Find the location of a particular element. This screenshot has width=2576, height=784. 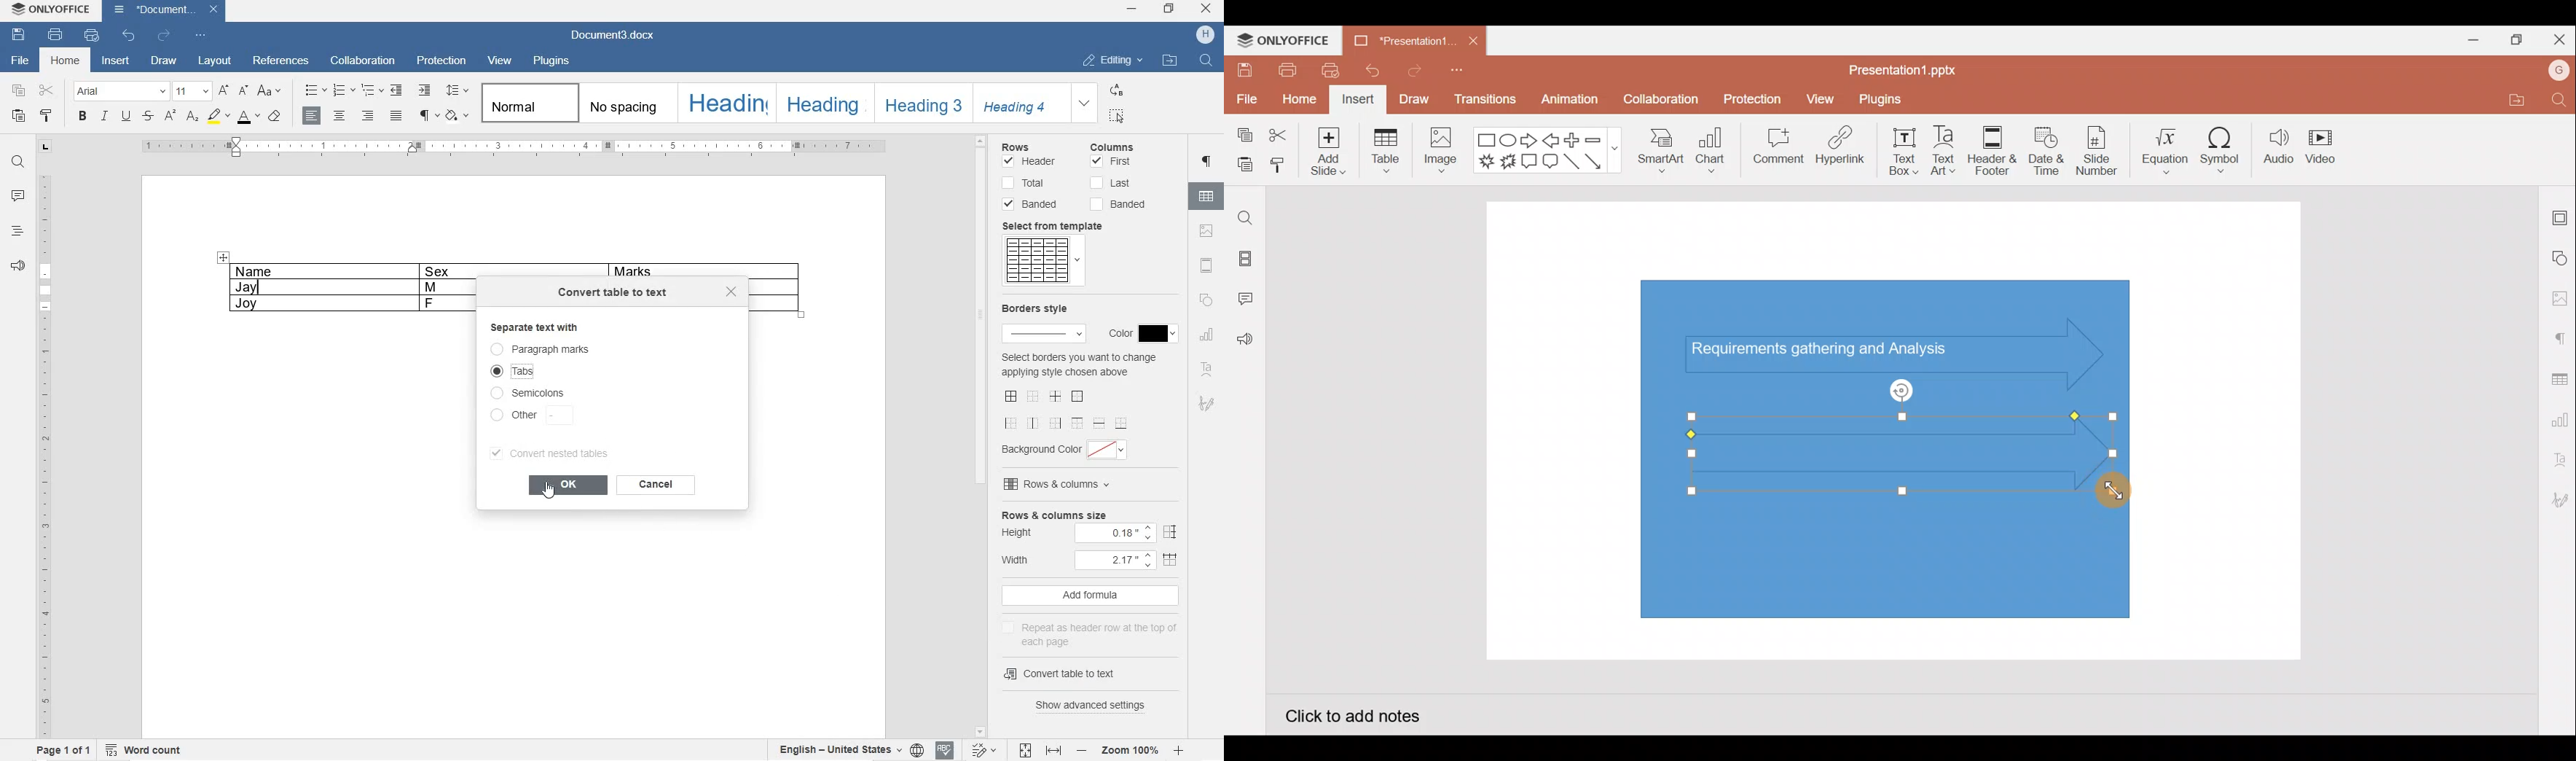

Text box is located at coordinates (1905, 151).